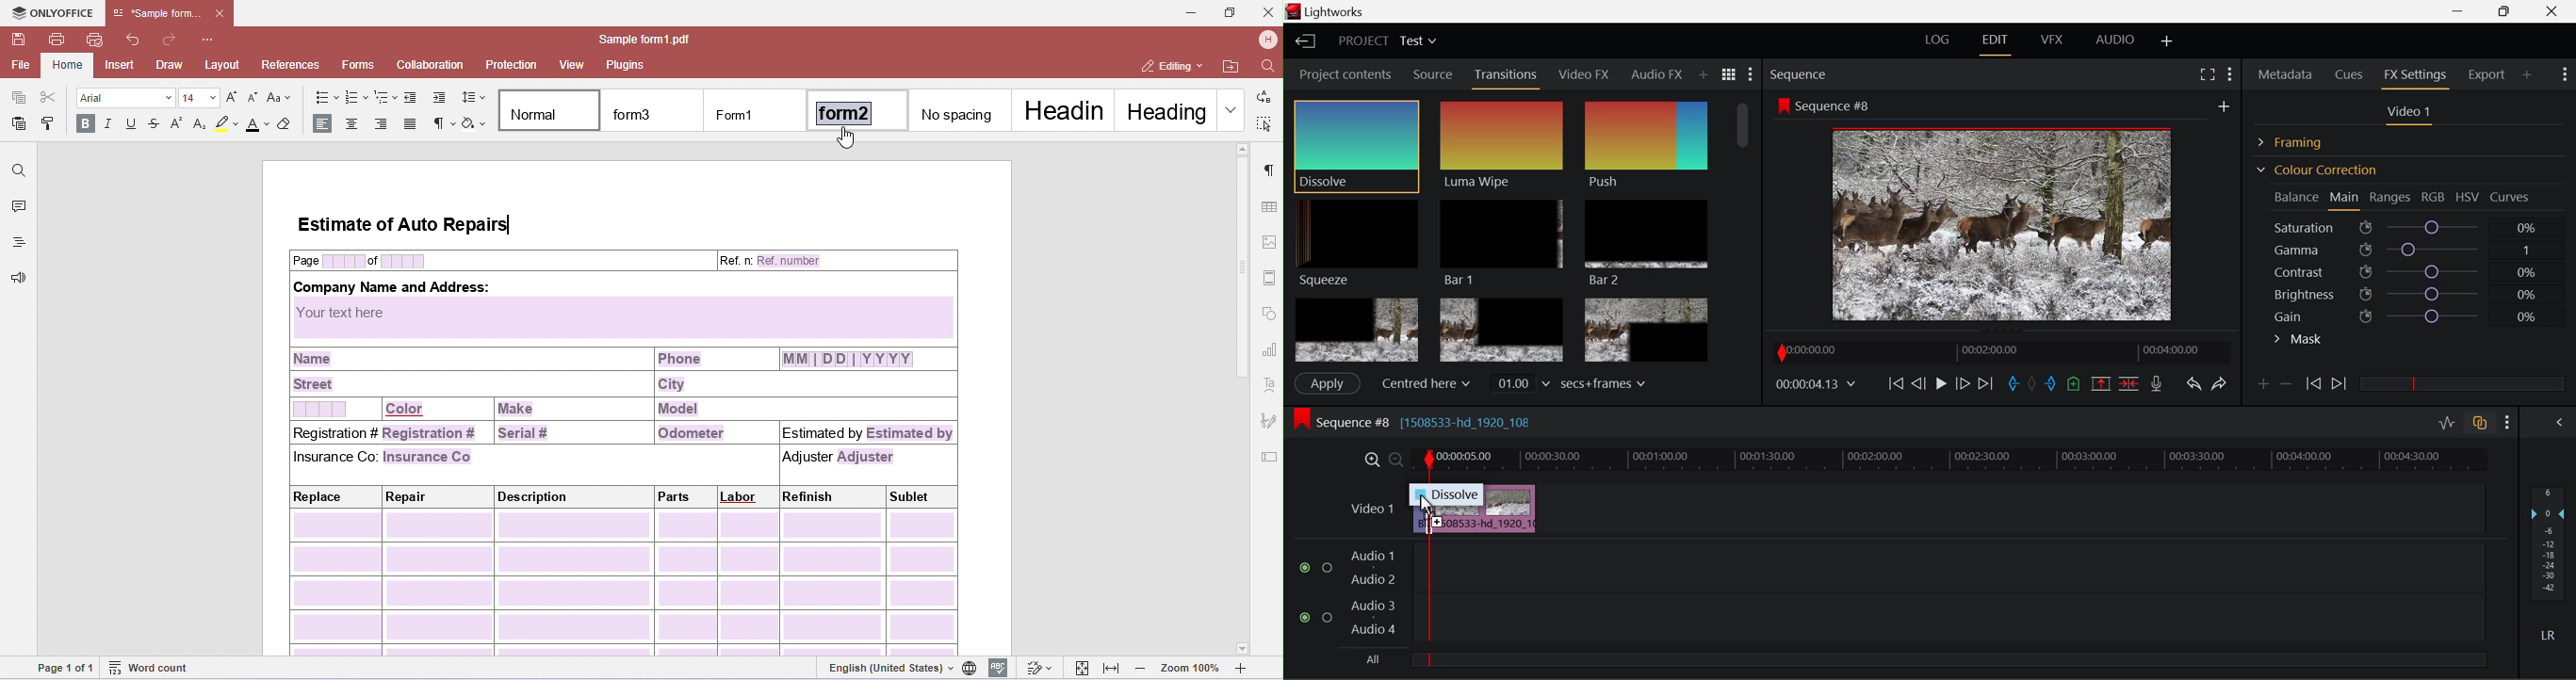  What do you see at coordinates (2411, 114) in the screenshot?
I see `Video 1 Settings` at bounding box center [2411, 114].